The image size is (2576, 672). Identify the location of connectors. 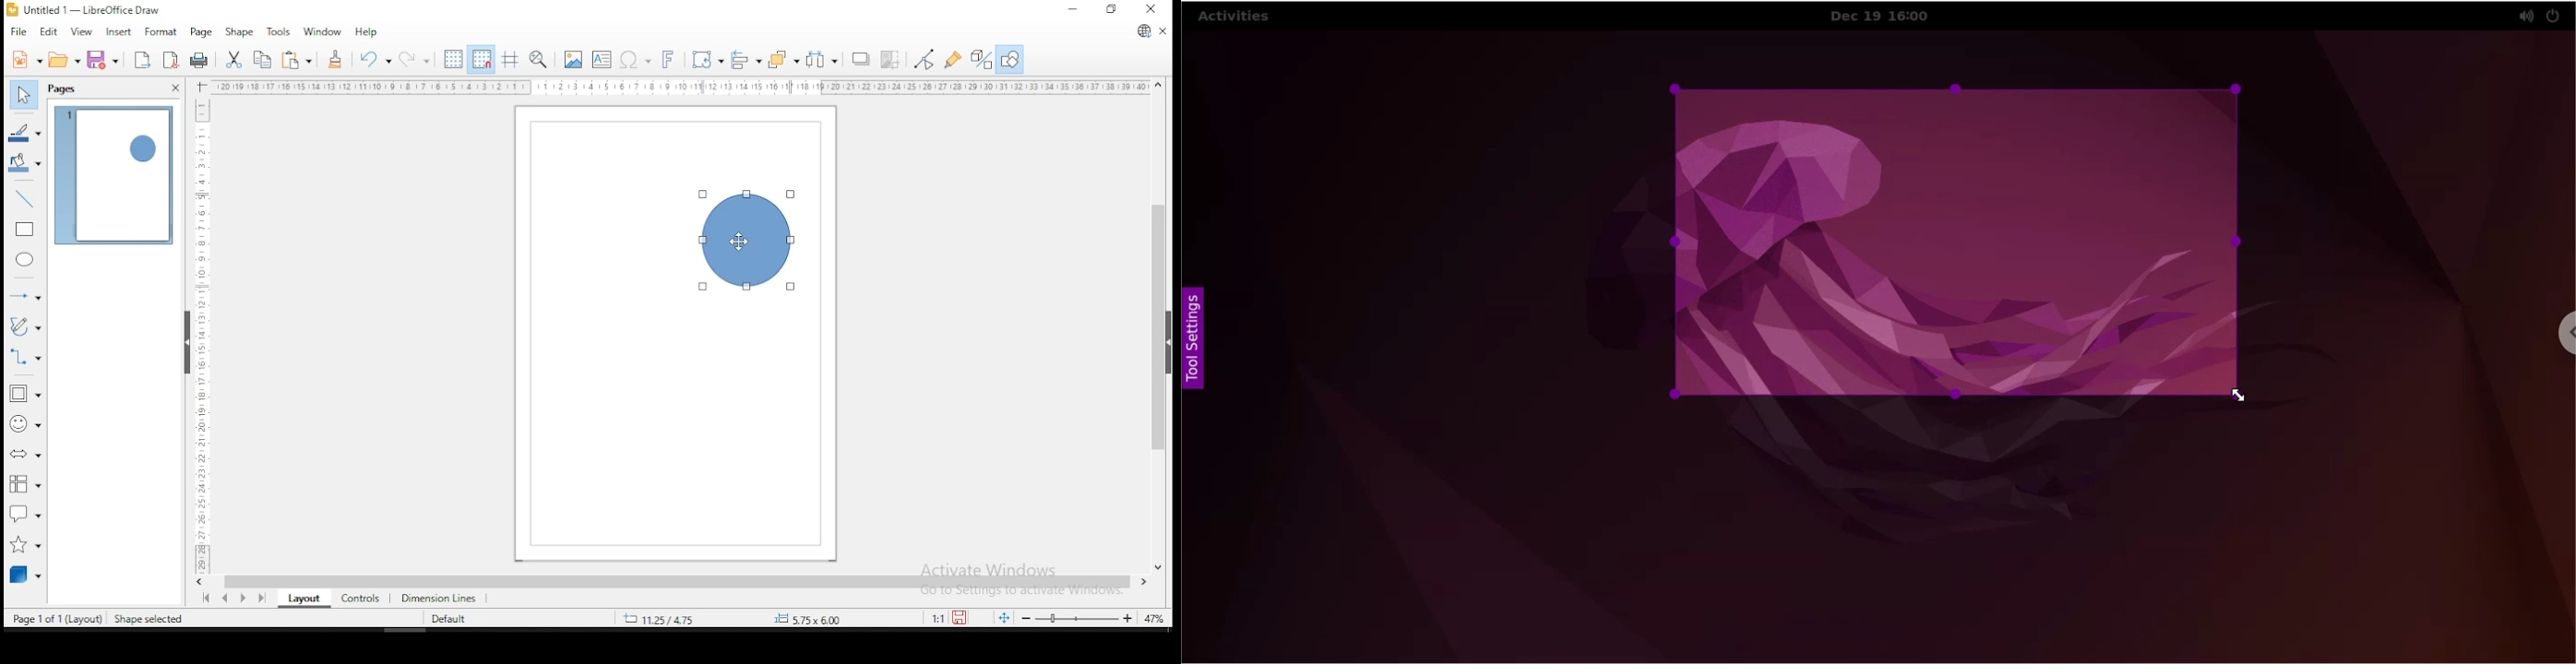
(23, 355).